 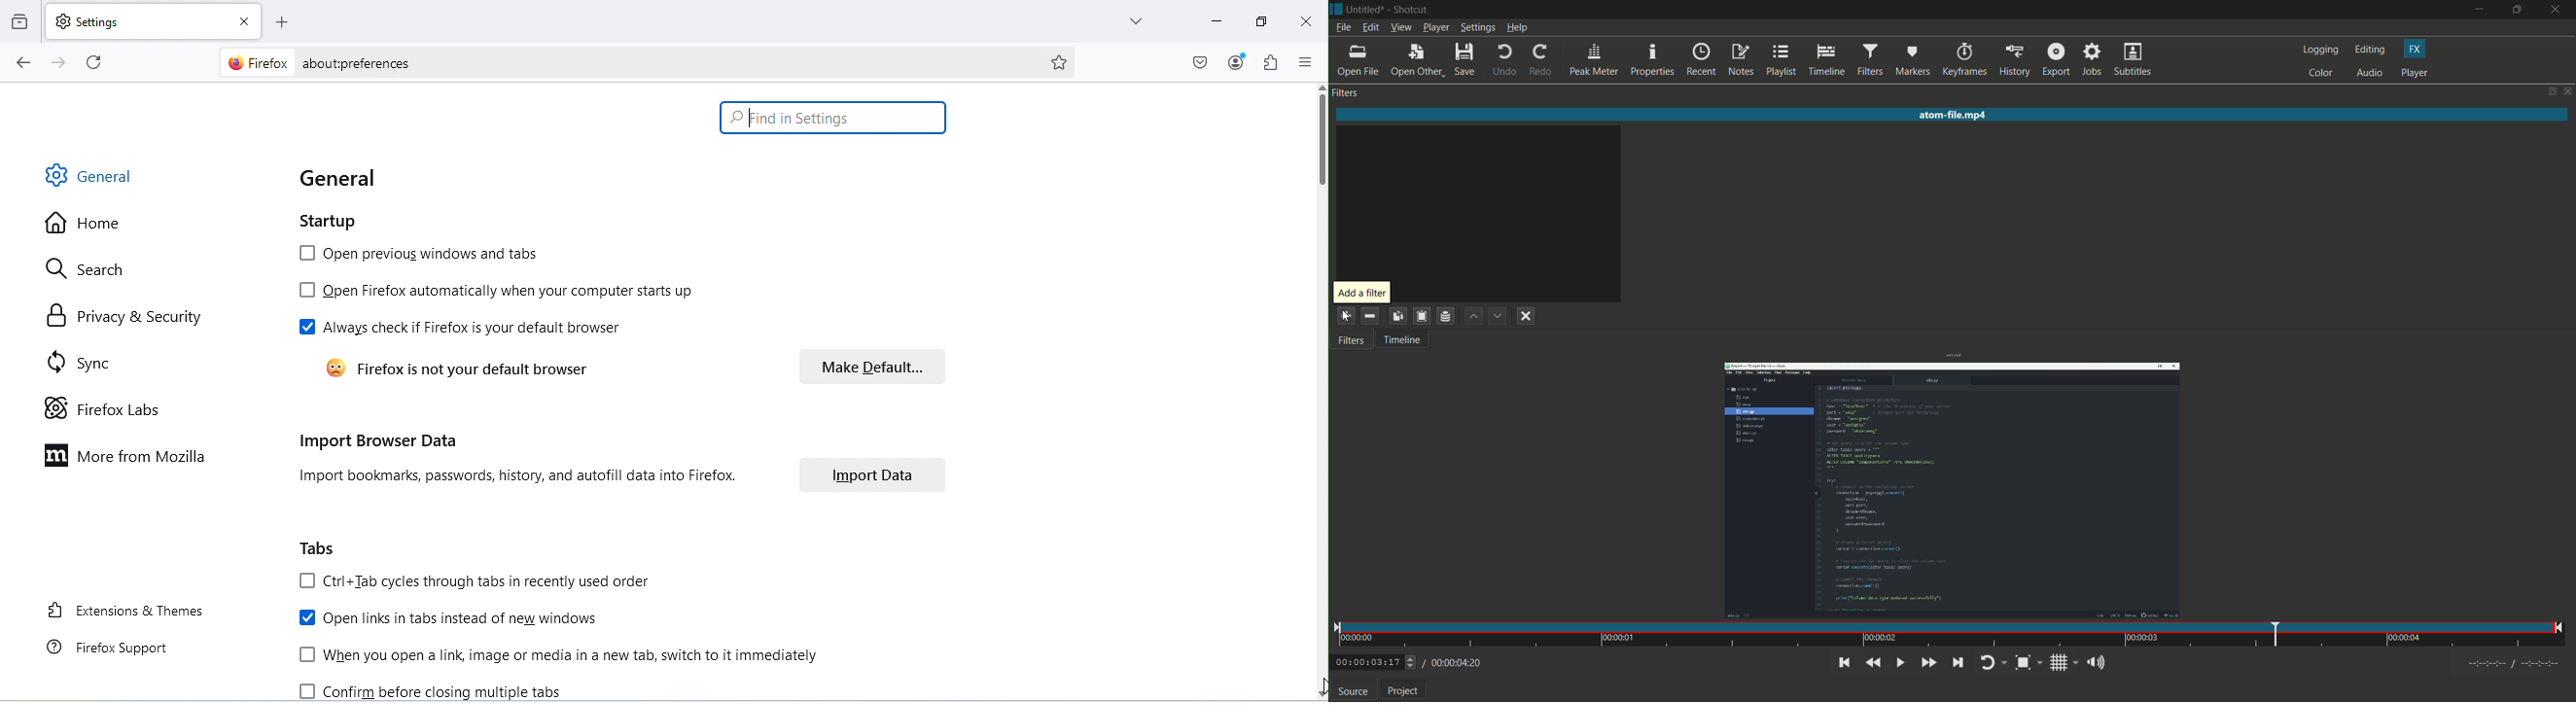 What do you see at coordinates (453, 618) in the screenshot?
I see `Open links in tabs instead of new windows` at bounding box center [453, 618].